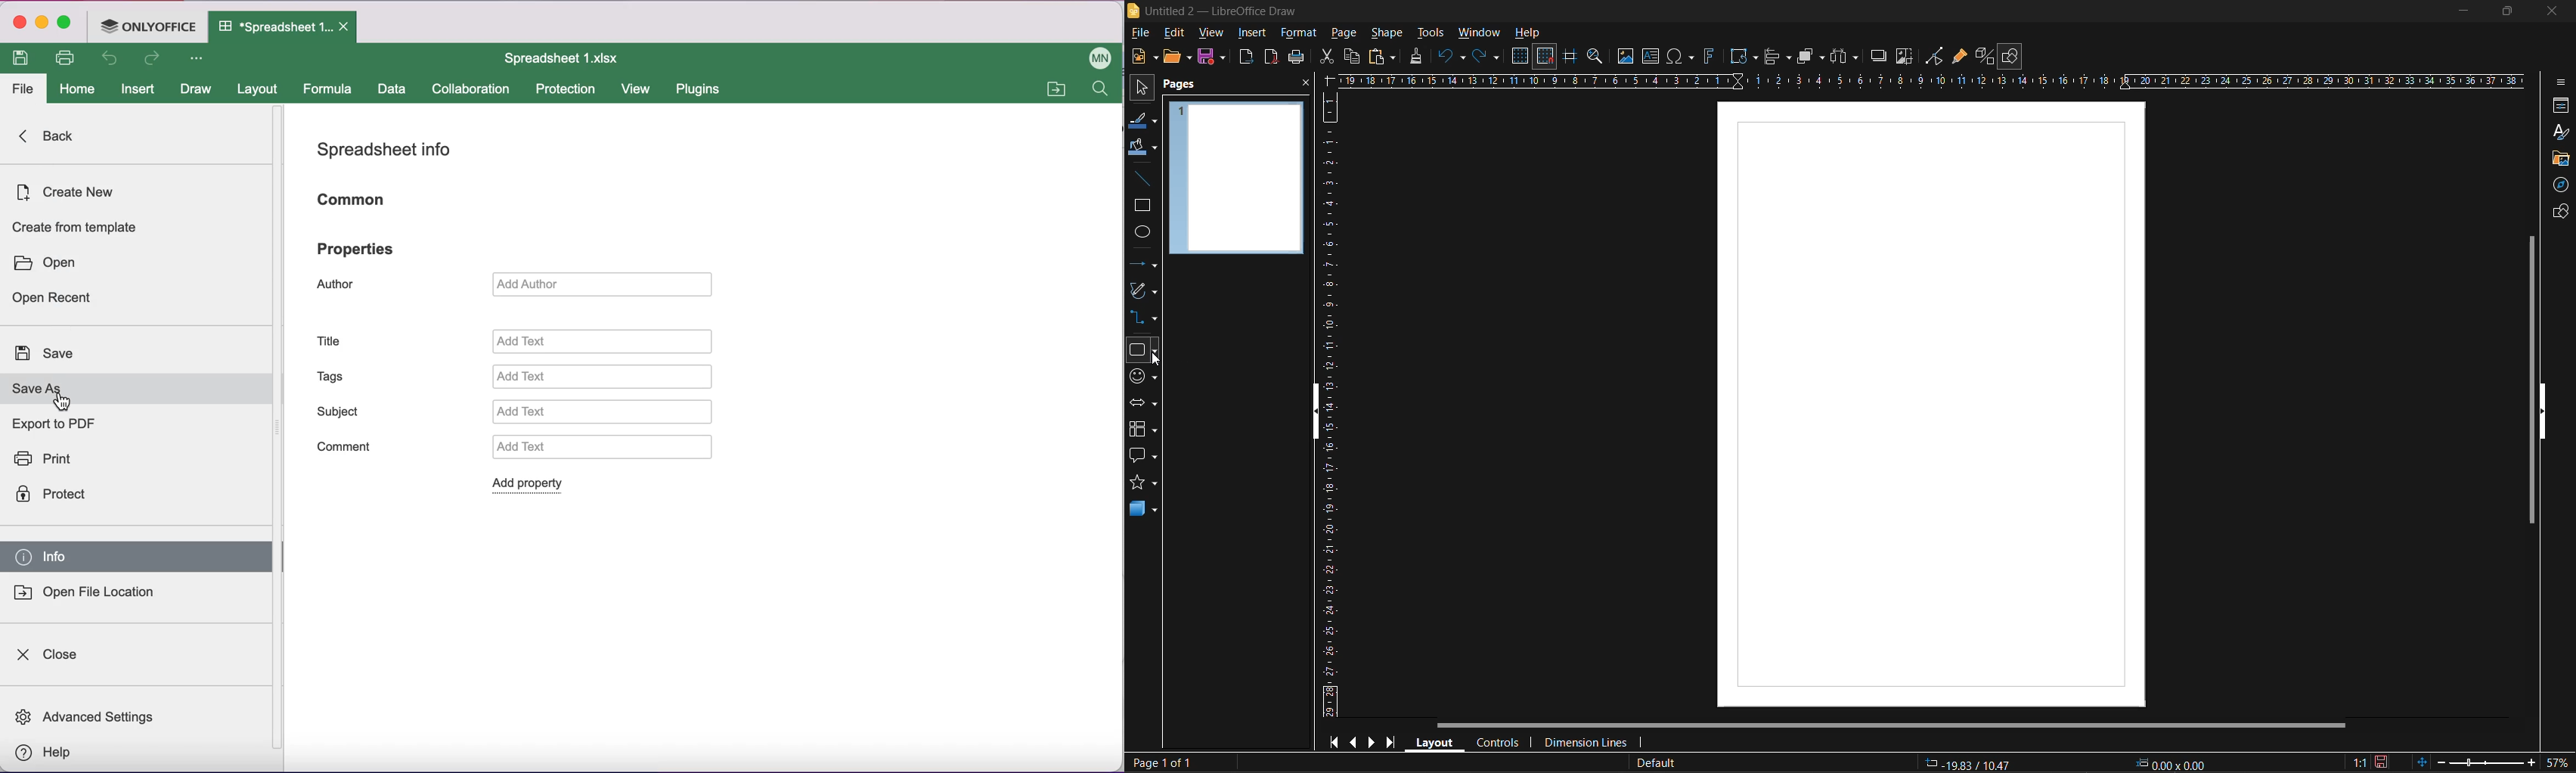  What do you see at coordinates (52, 754) in the screenshot?
I see `help` at bounding box center [52, 754].